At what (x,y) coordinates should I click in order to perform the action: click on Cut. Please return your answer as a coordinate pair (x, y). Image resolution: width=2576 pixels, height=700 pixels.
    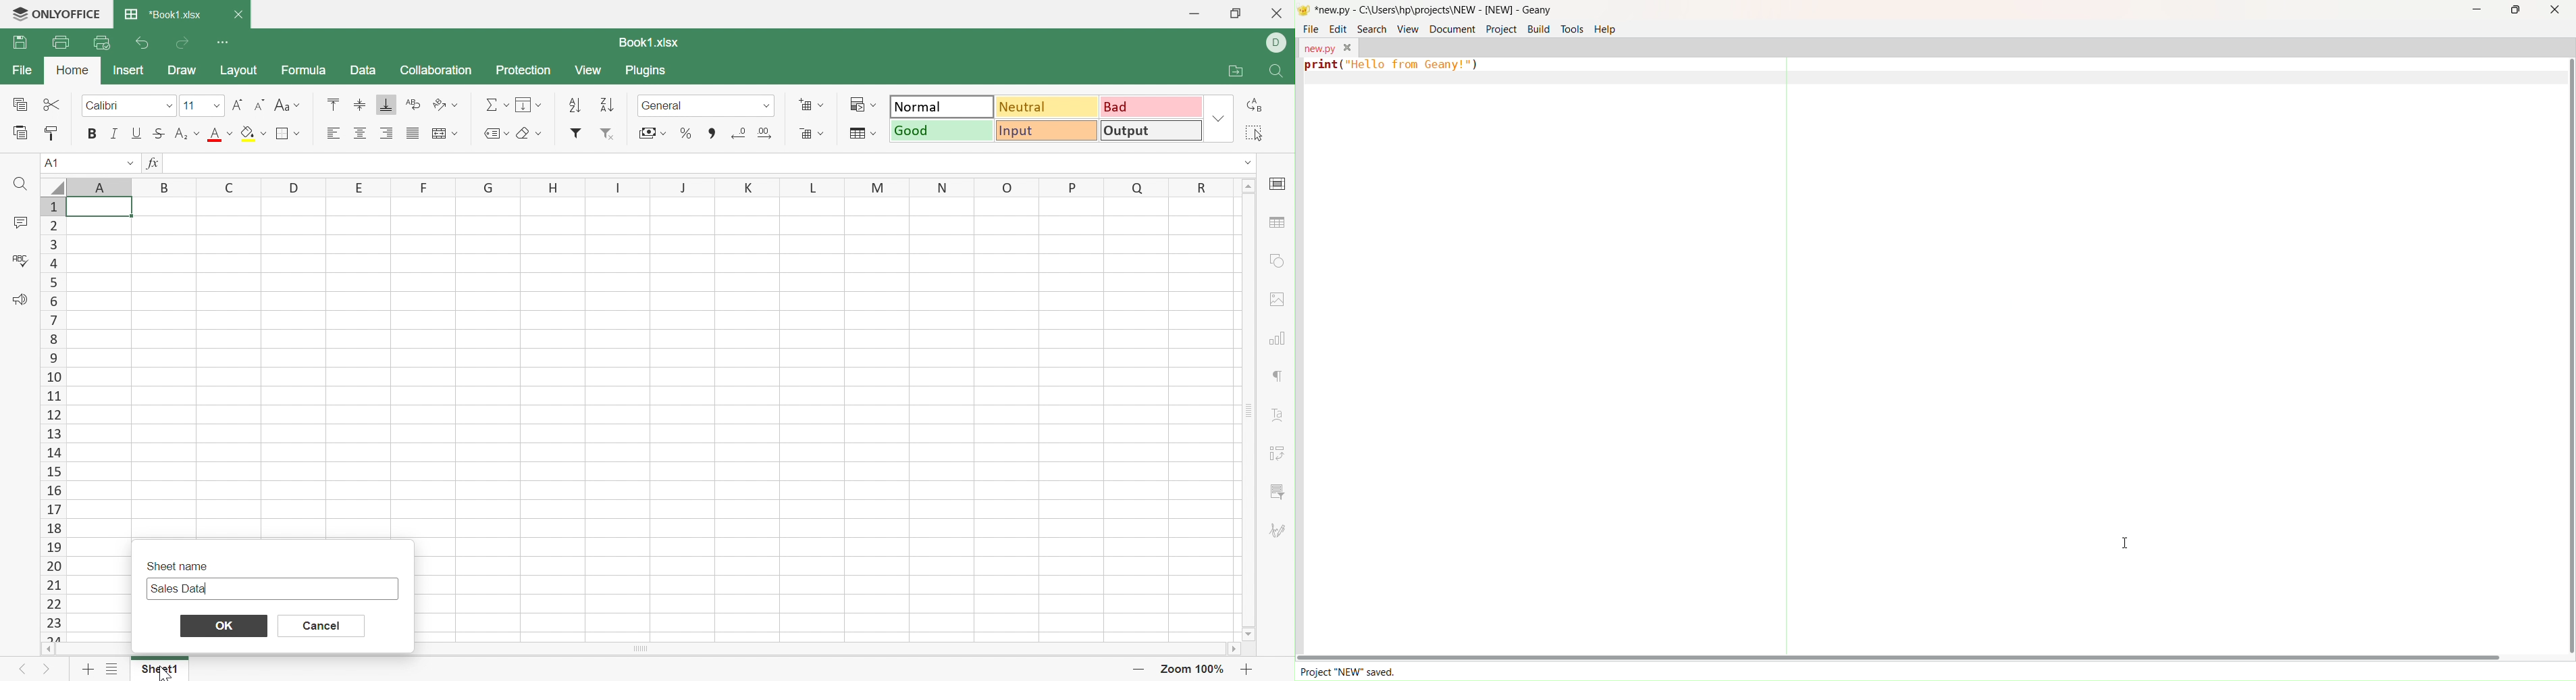
    Looking at the image, I should click on (54, 103).